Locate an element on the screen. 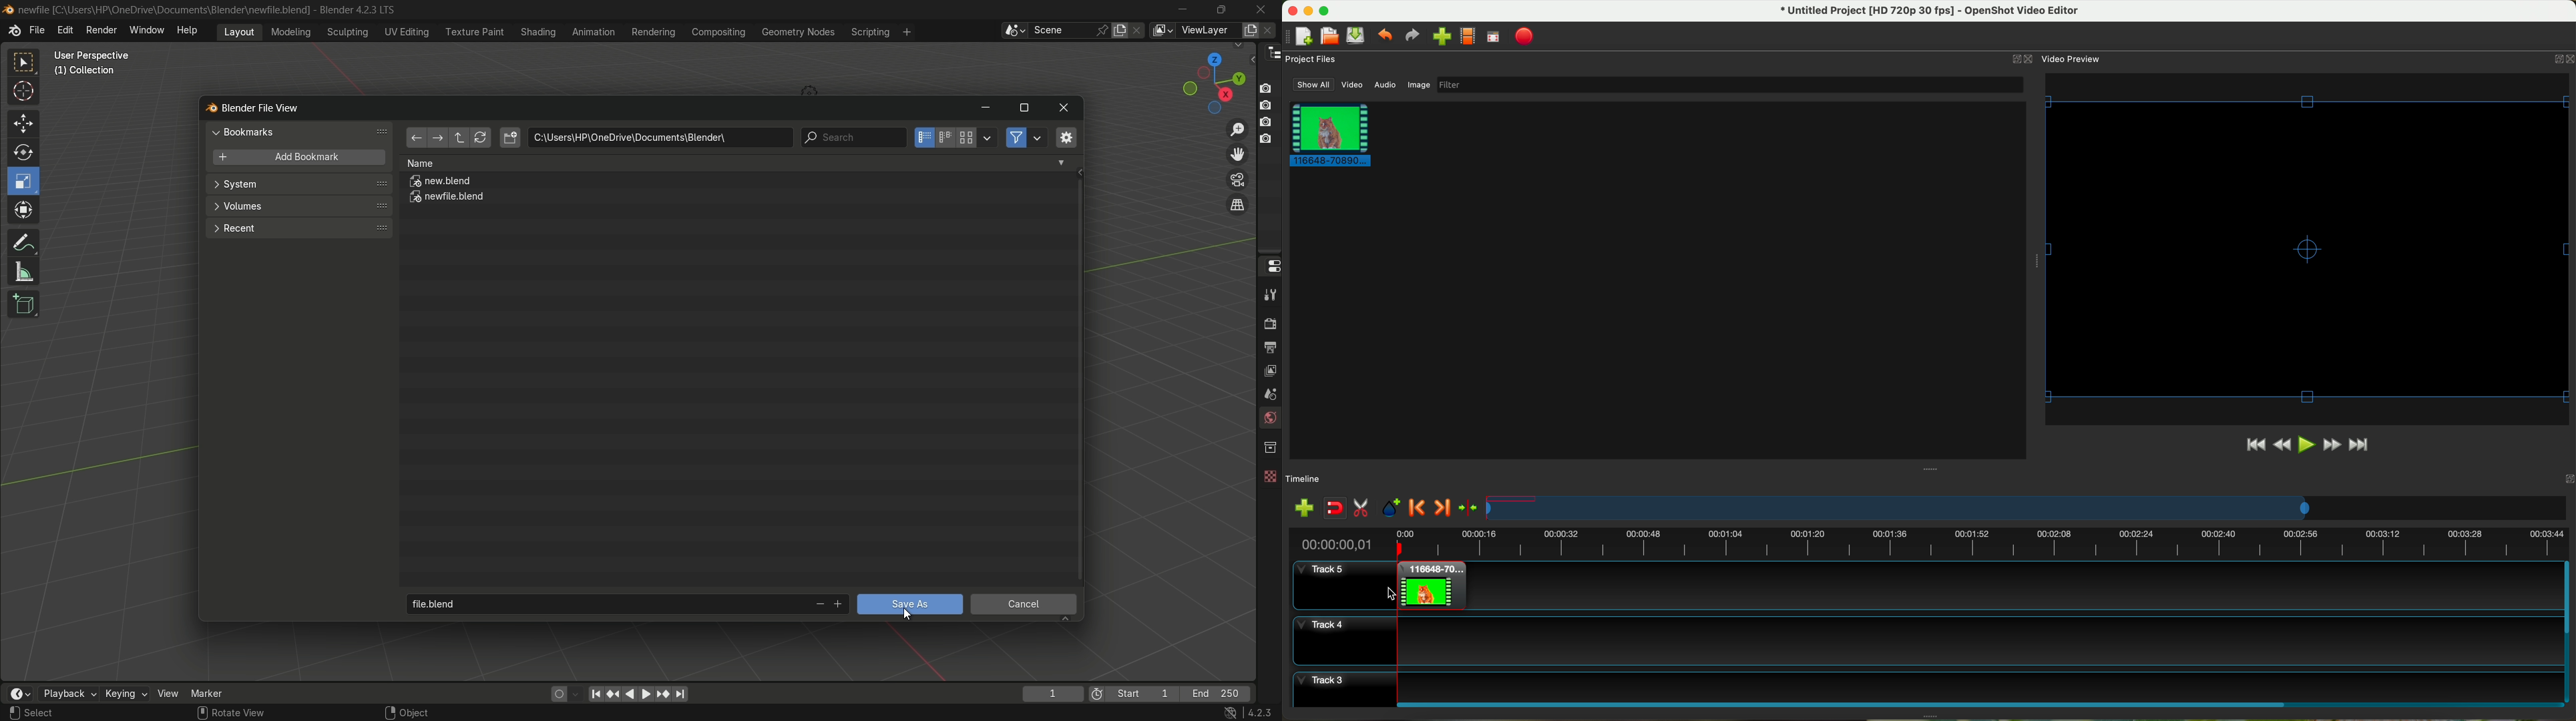  cancel is located at coordinates (1024, 606).